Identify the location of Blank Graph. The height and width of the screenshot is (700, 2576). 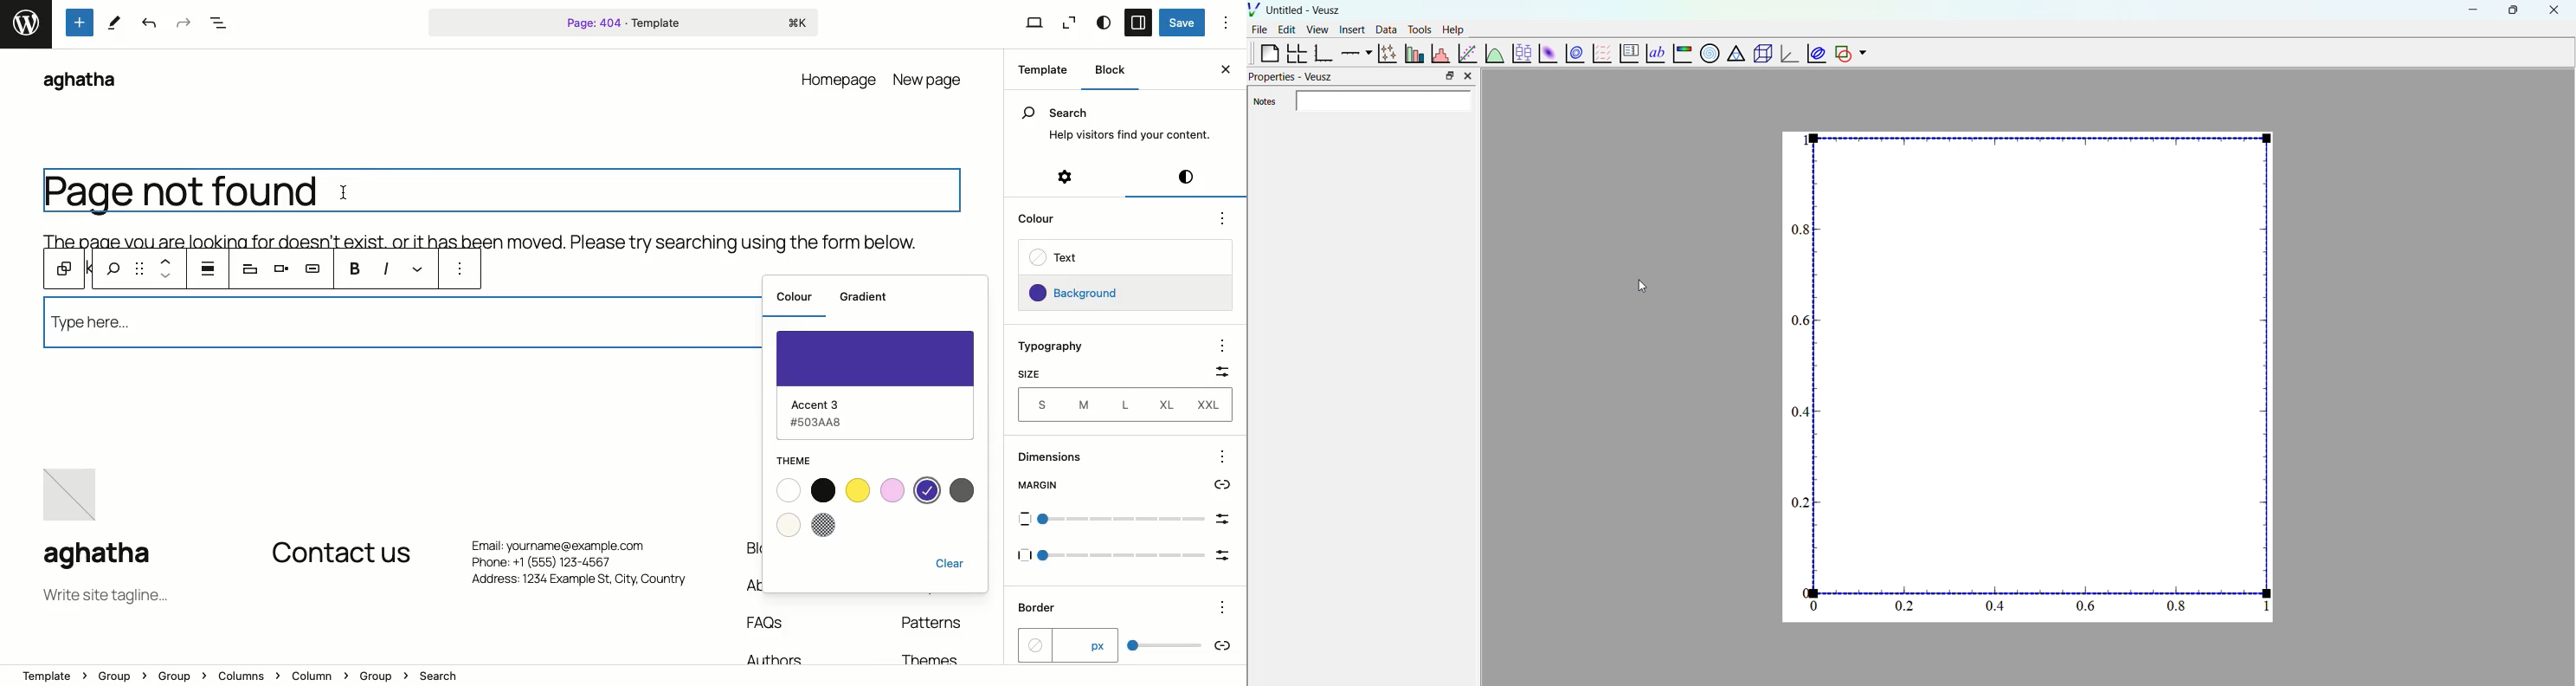
(2044, 361).